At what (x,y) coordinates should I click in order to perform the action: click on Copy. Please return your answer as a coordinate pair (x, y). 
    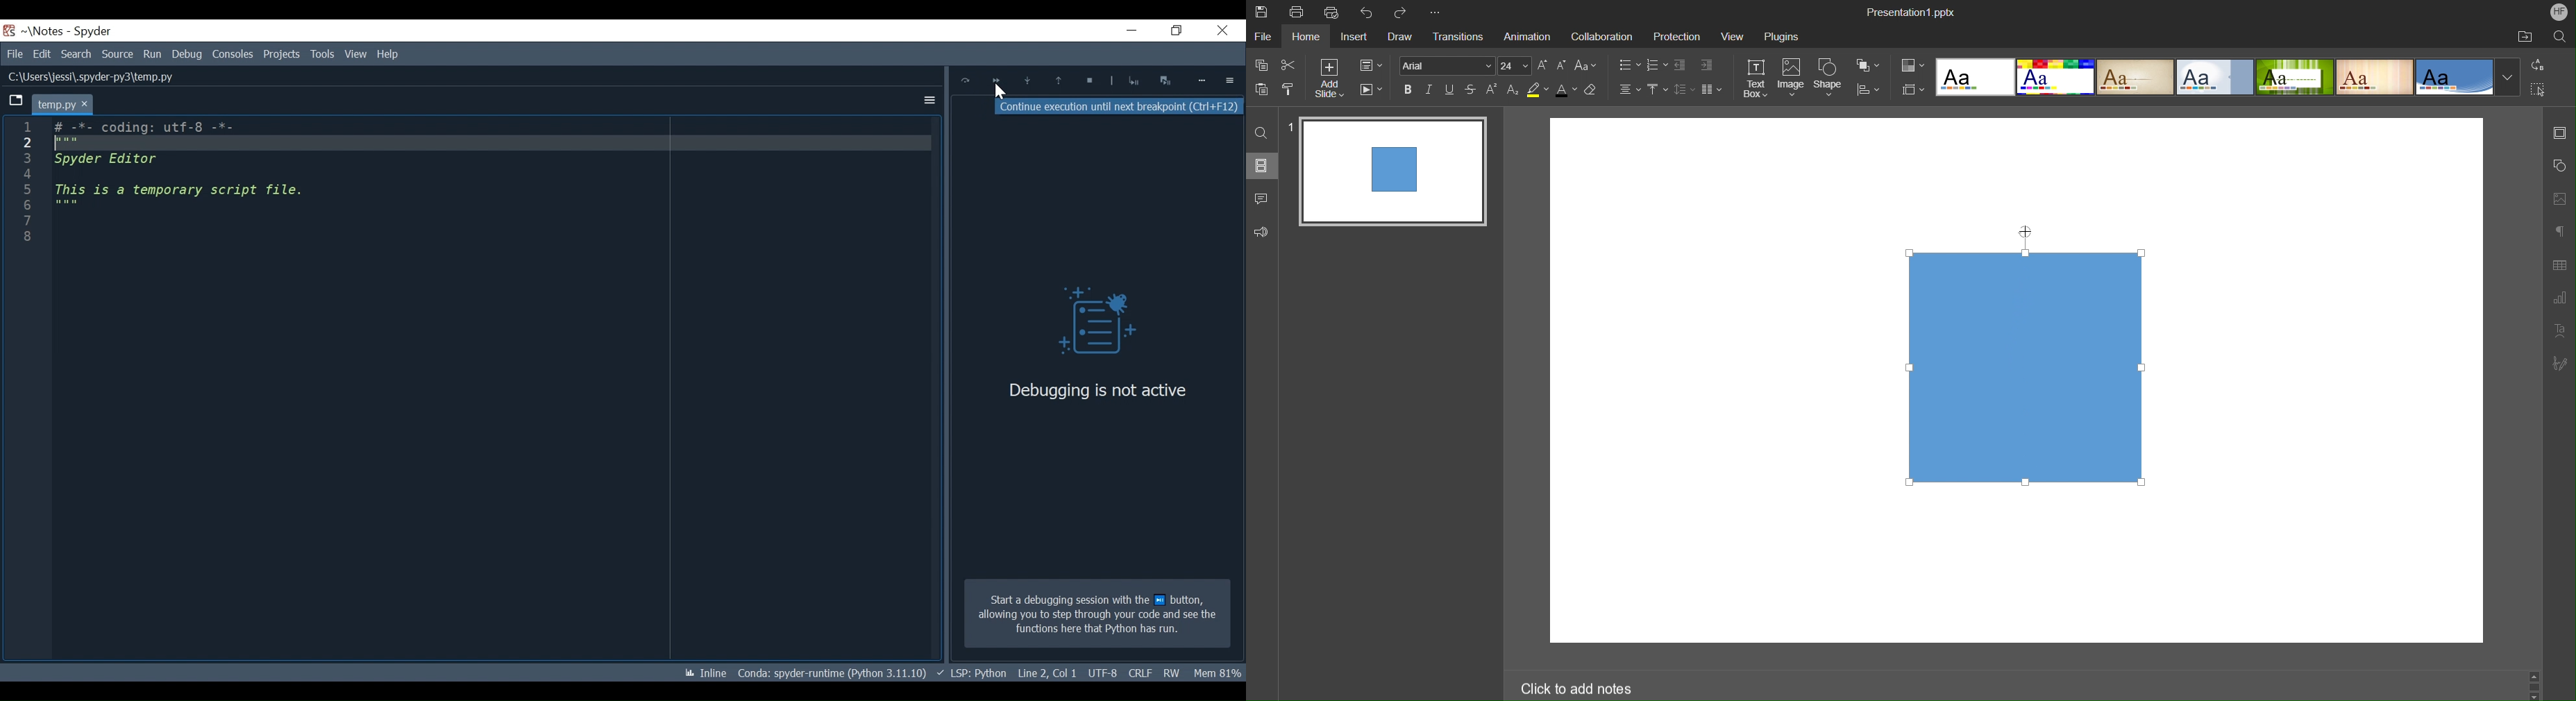
    Looking at the image, I should click on (1261, 65).